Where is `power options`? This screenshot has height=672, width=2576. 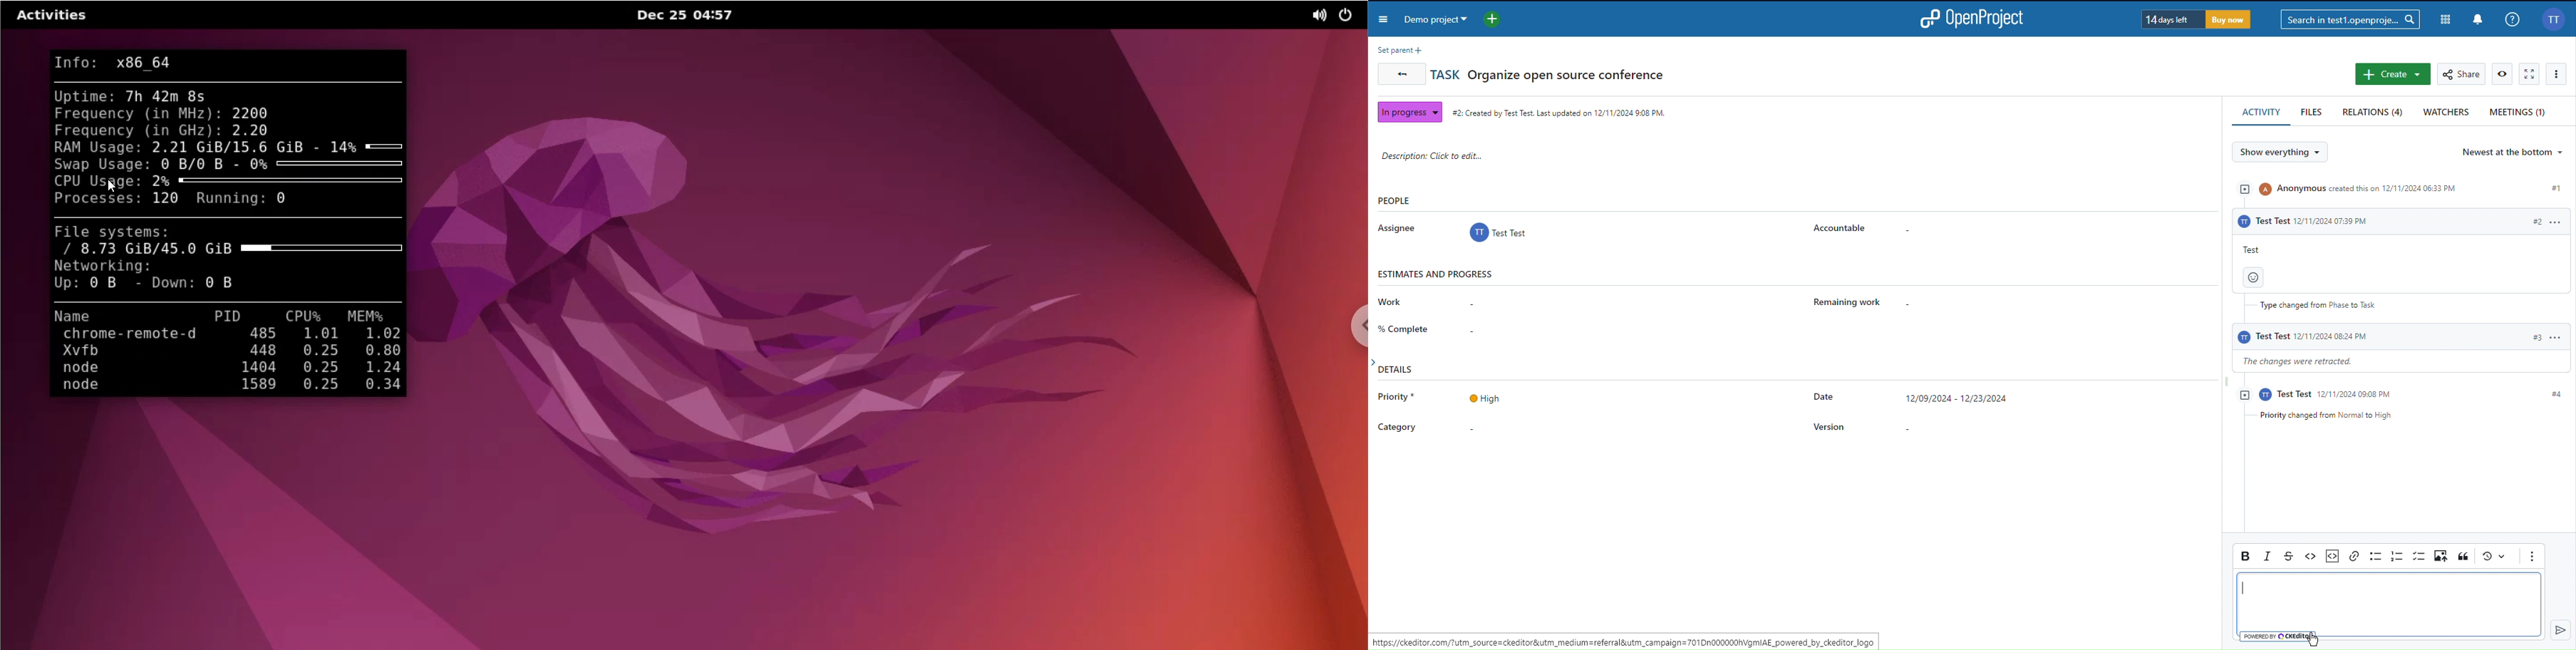
power options is located at coordinates (1350, 16).